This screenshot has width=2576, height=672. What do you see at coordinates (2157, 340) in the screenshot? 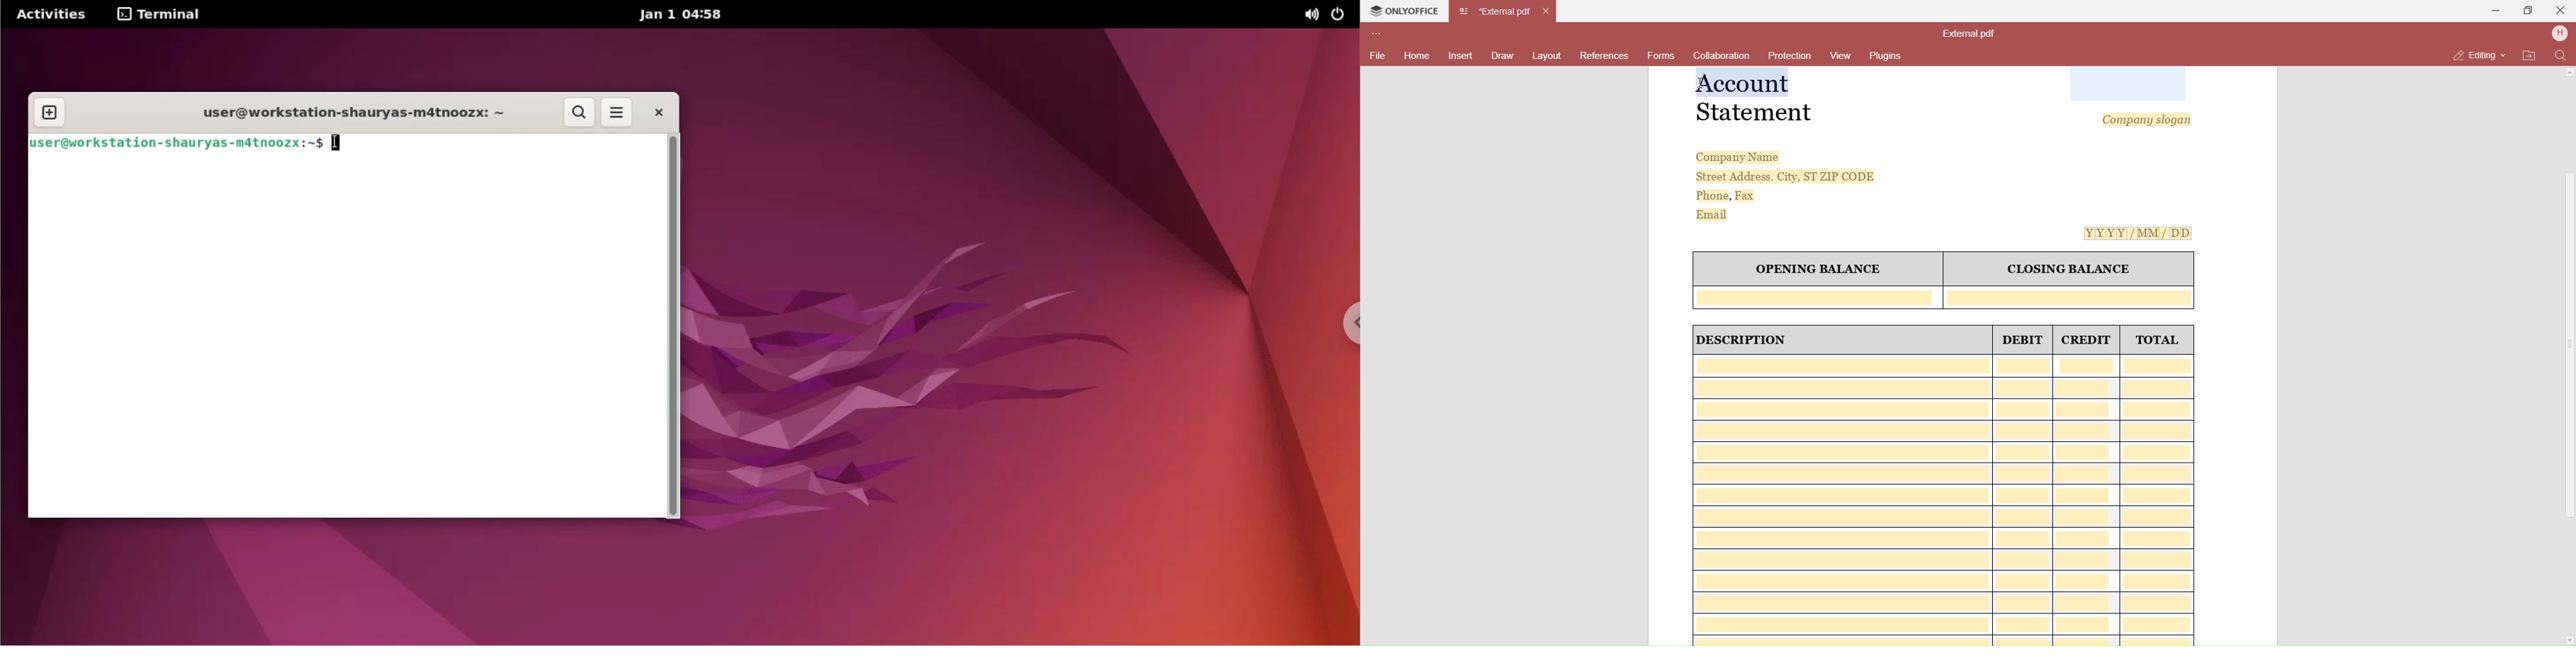
I see `TOTAL` at bounding box center [2157, 340].